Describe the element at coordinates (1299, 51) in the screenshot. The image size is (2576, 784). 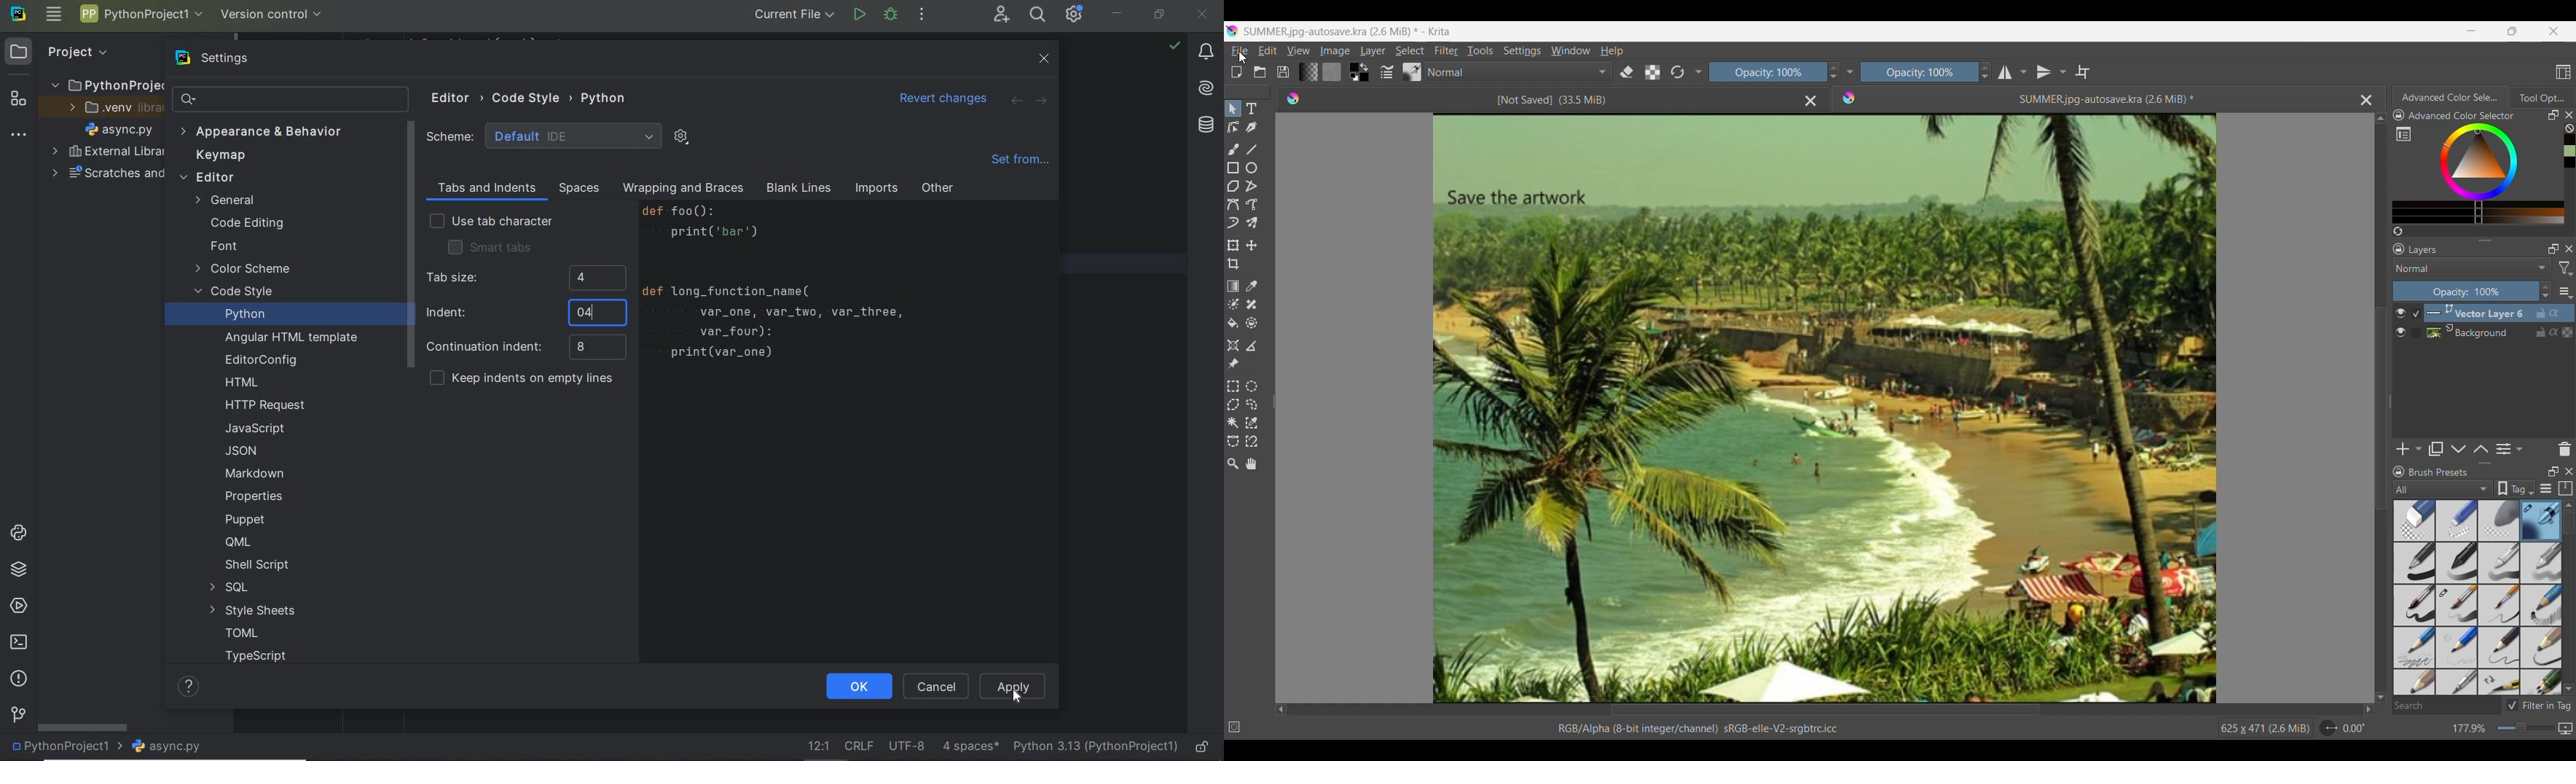
I see `View` at that location.